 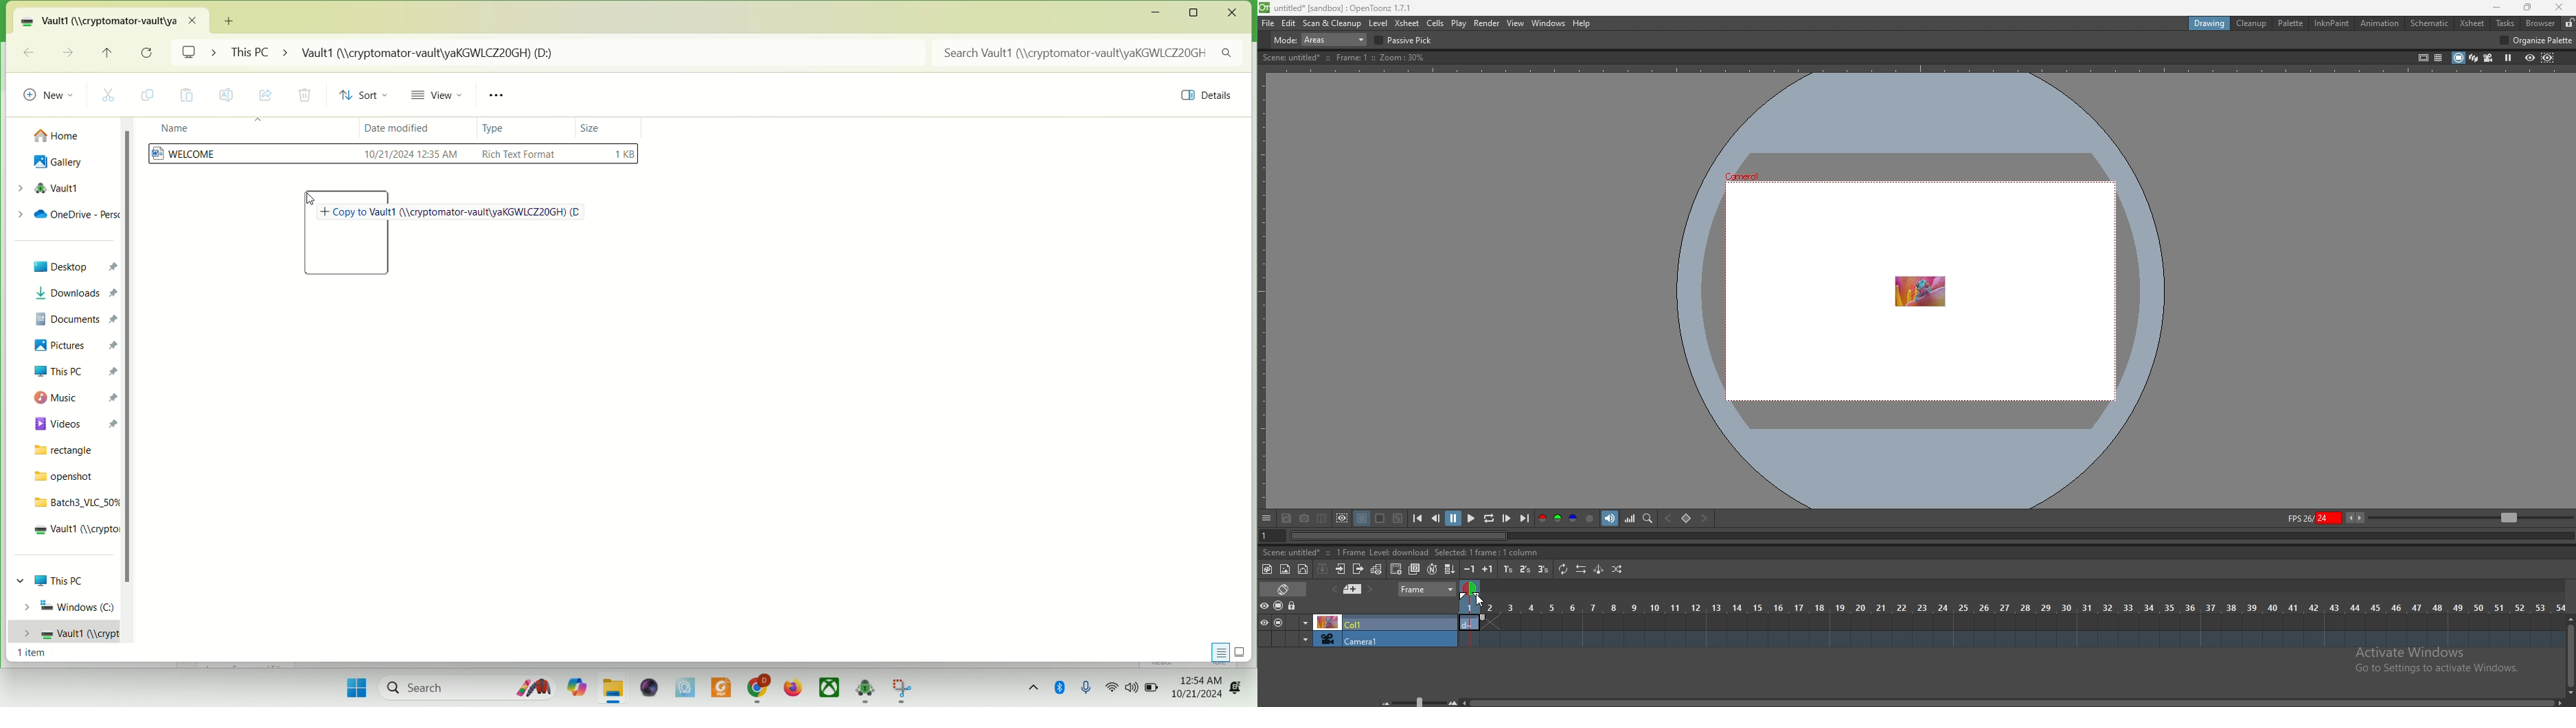 I want to click on Desktop, so click(x=72, y=266).